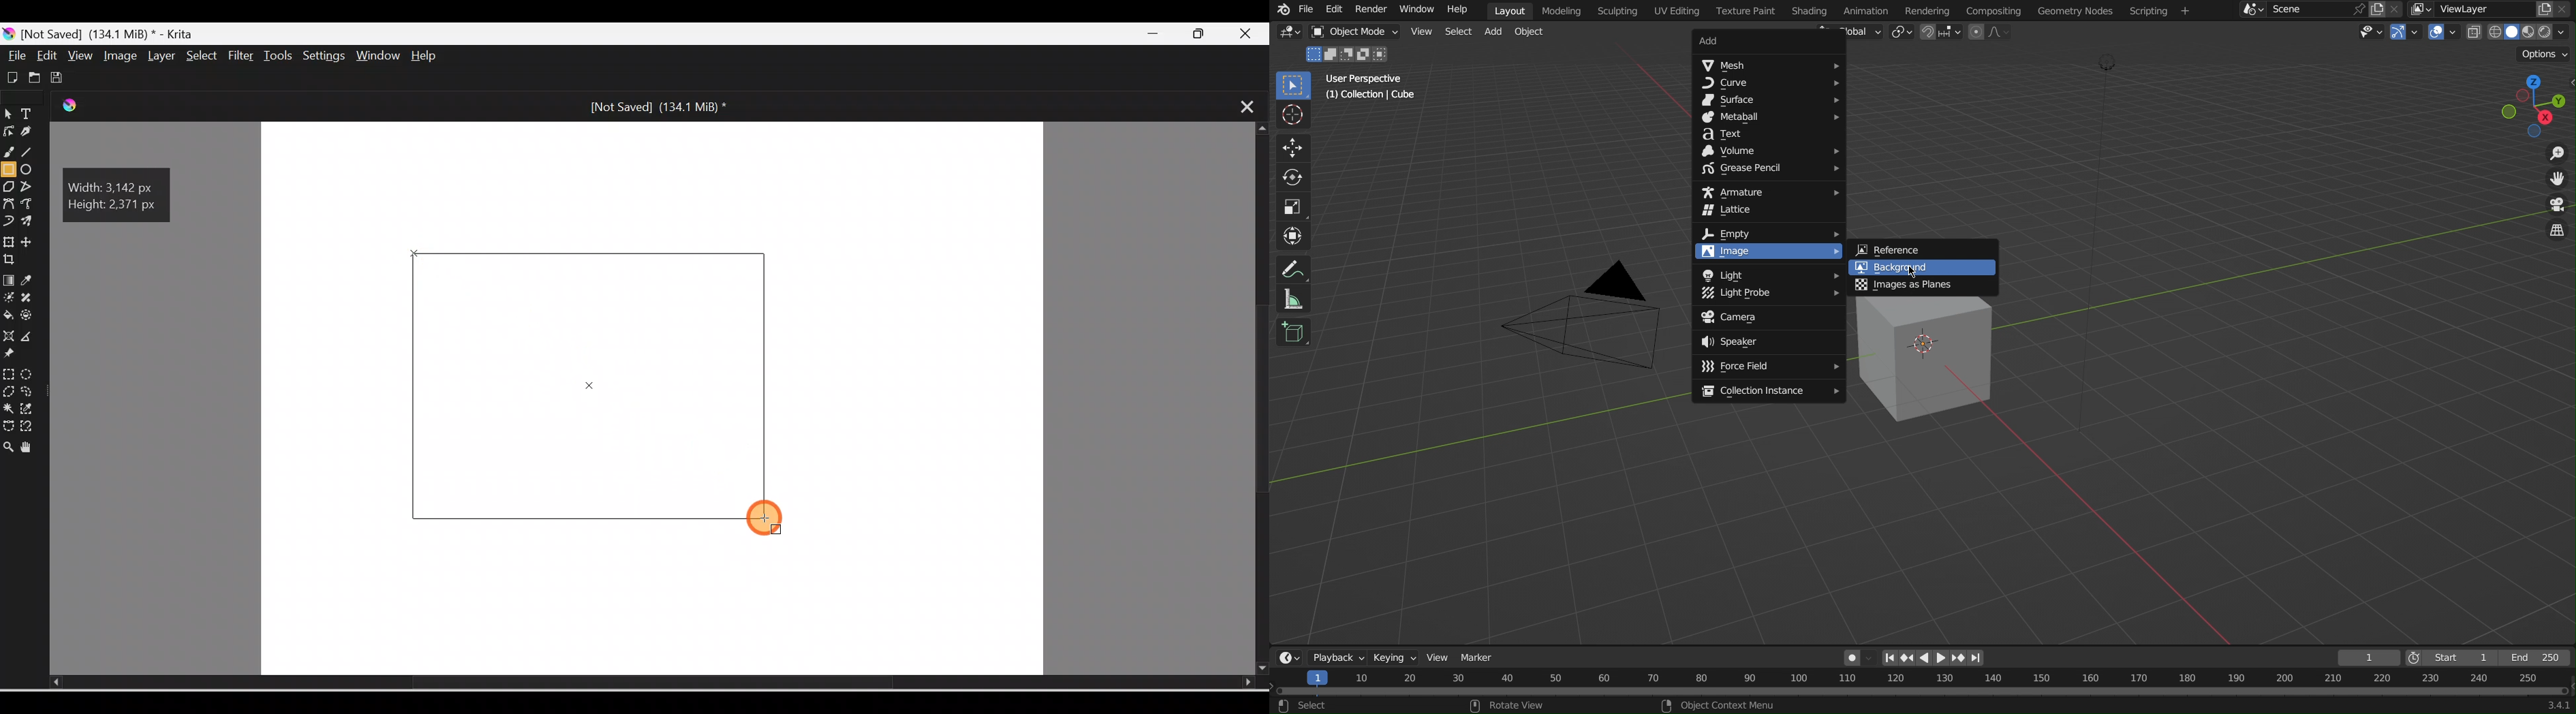 The height and width of the screenshot is (728, 2576). I want to click on View, so click(78, 55).